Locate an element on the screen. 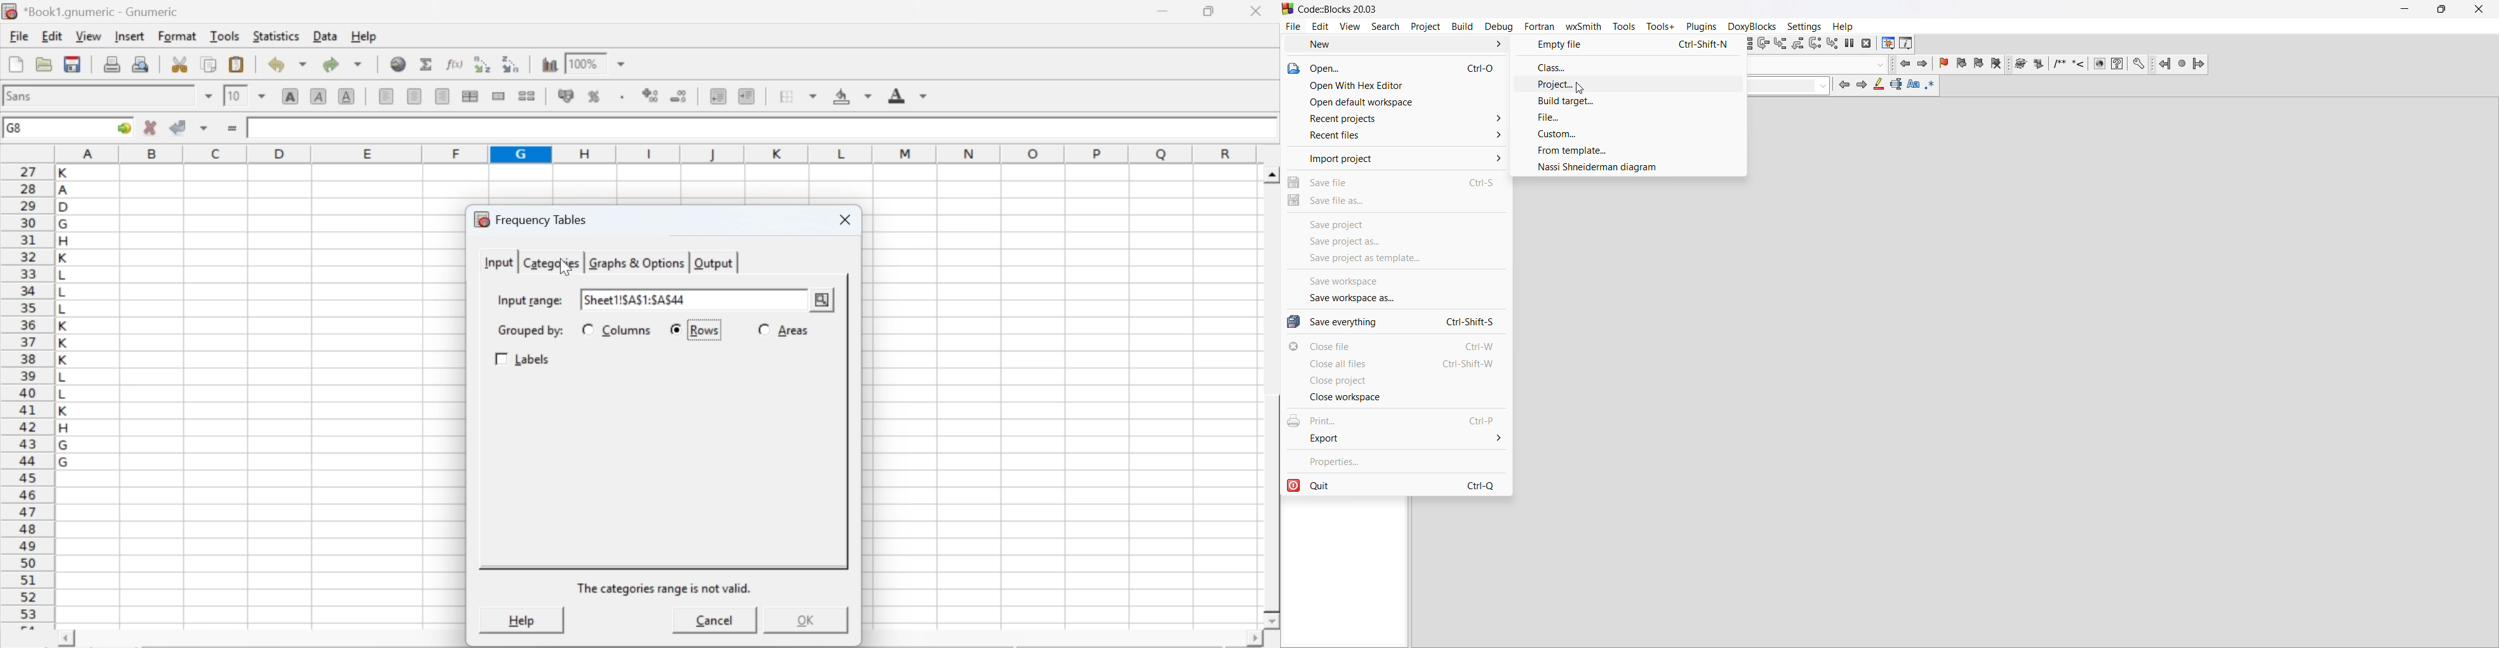 The width and height of the screenshot is (2520, 672). decrease indent is located at coordinates (718, 95).